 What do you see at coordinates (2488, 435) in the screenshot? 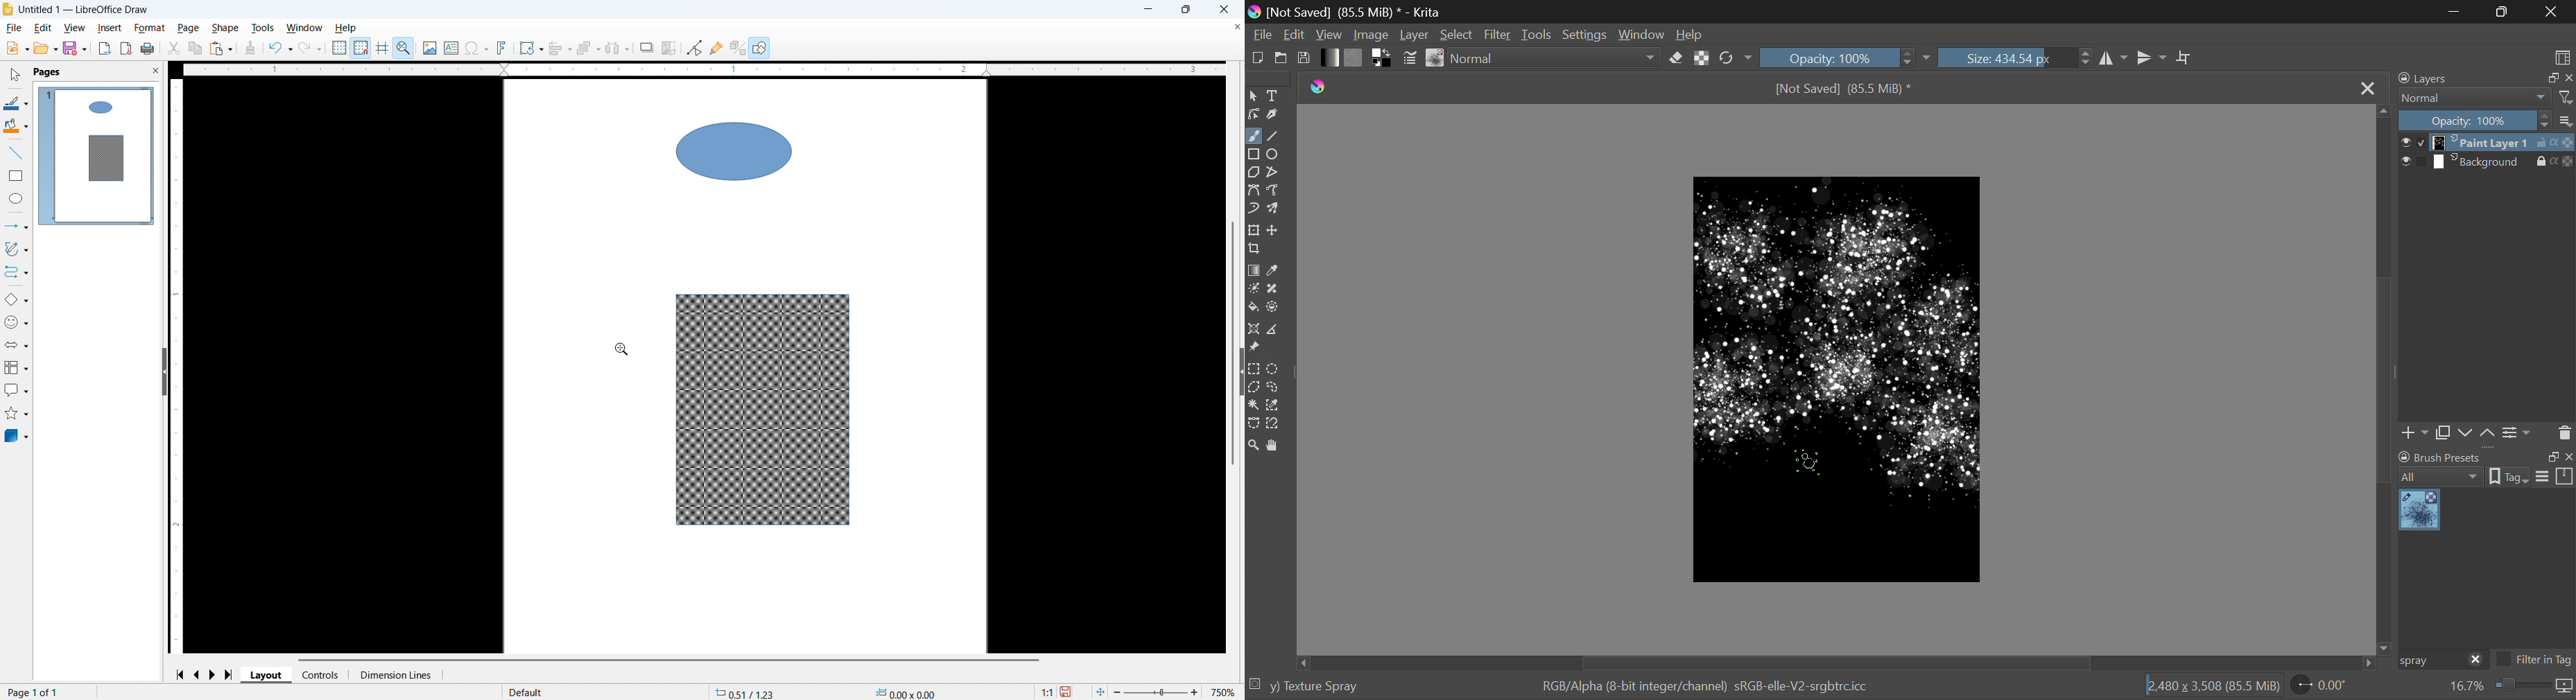
I see `Layer Movement up` at bounding box center [2488, 435].